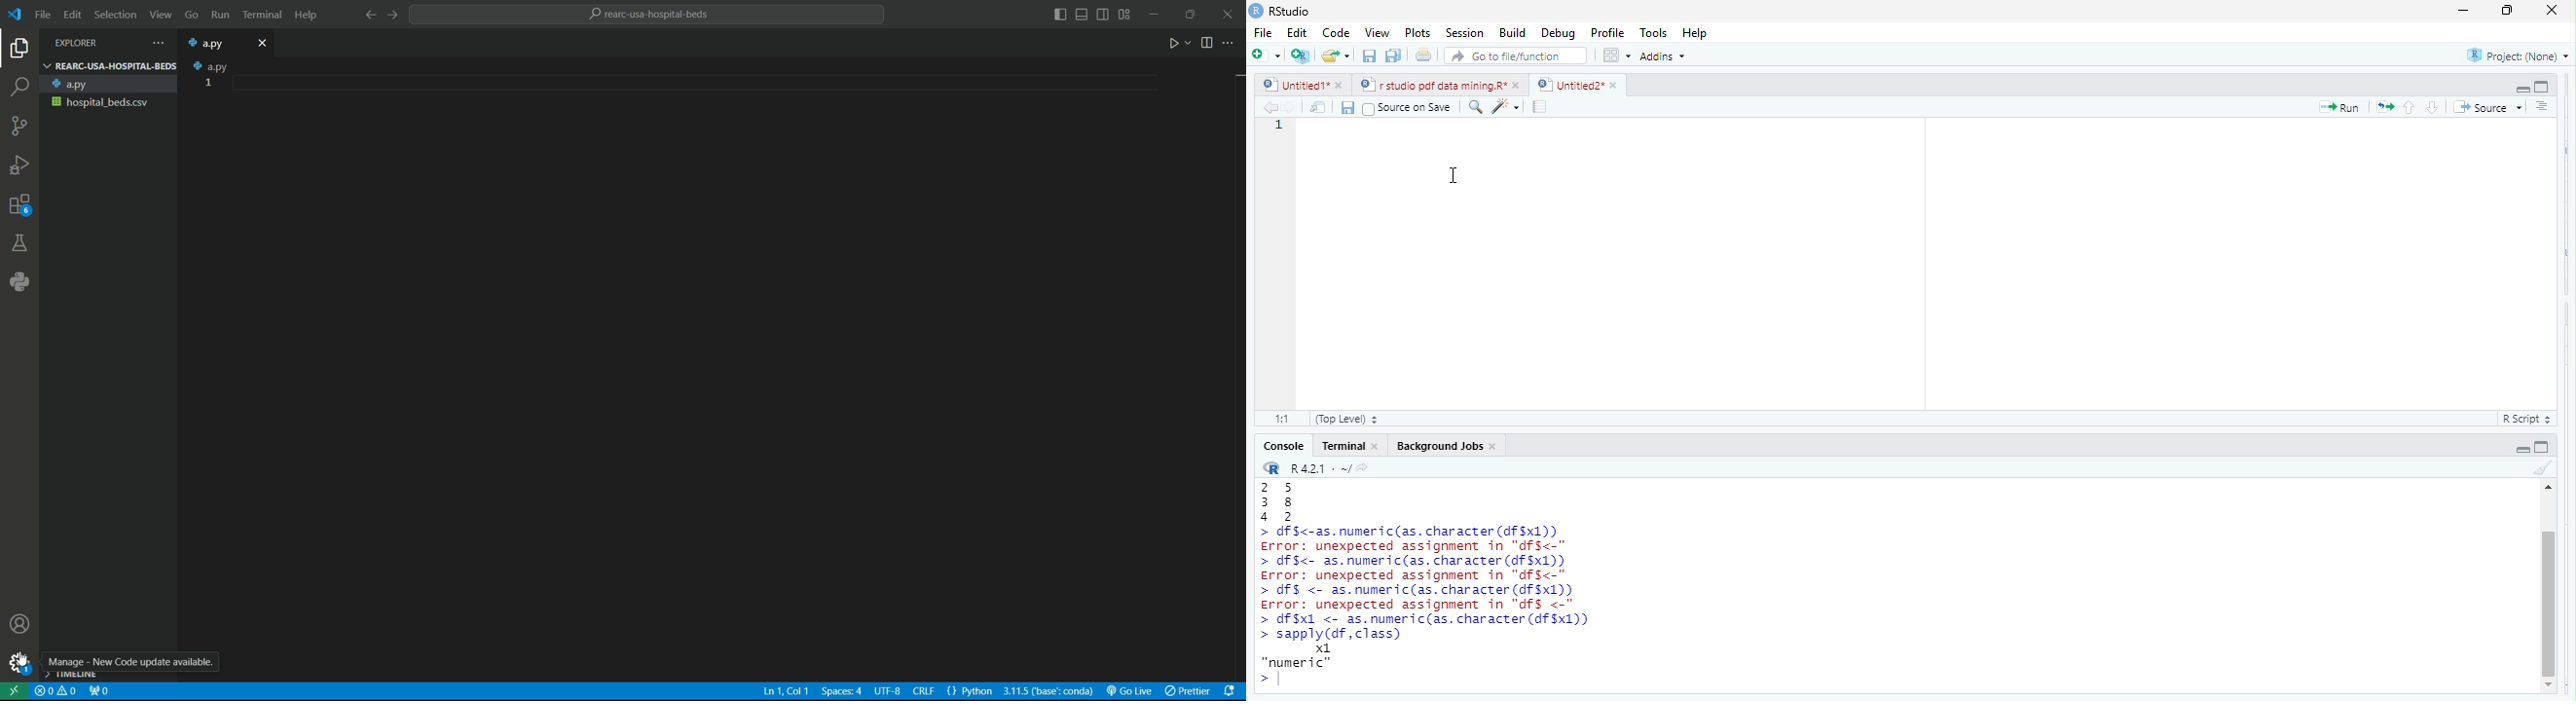 This screenshot has height=728, width=2576. Describe the element at coordinates (1567, 87) in the screenshot. I see `Untitied2` at that location.